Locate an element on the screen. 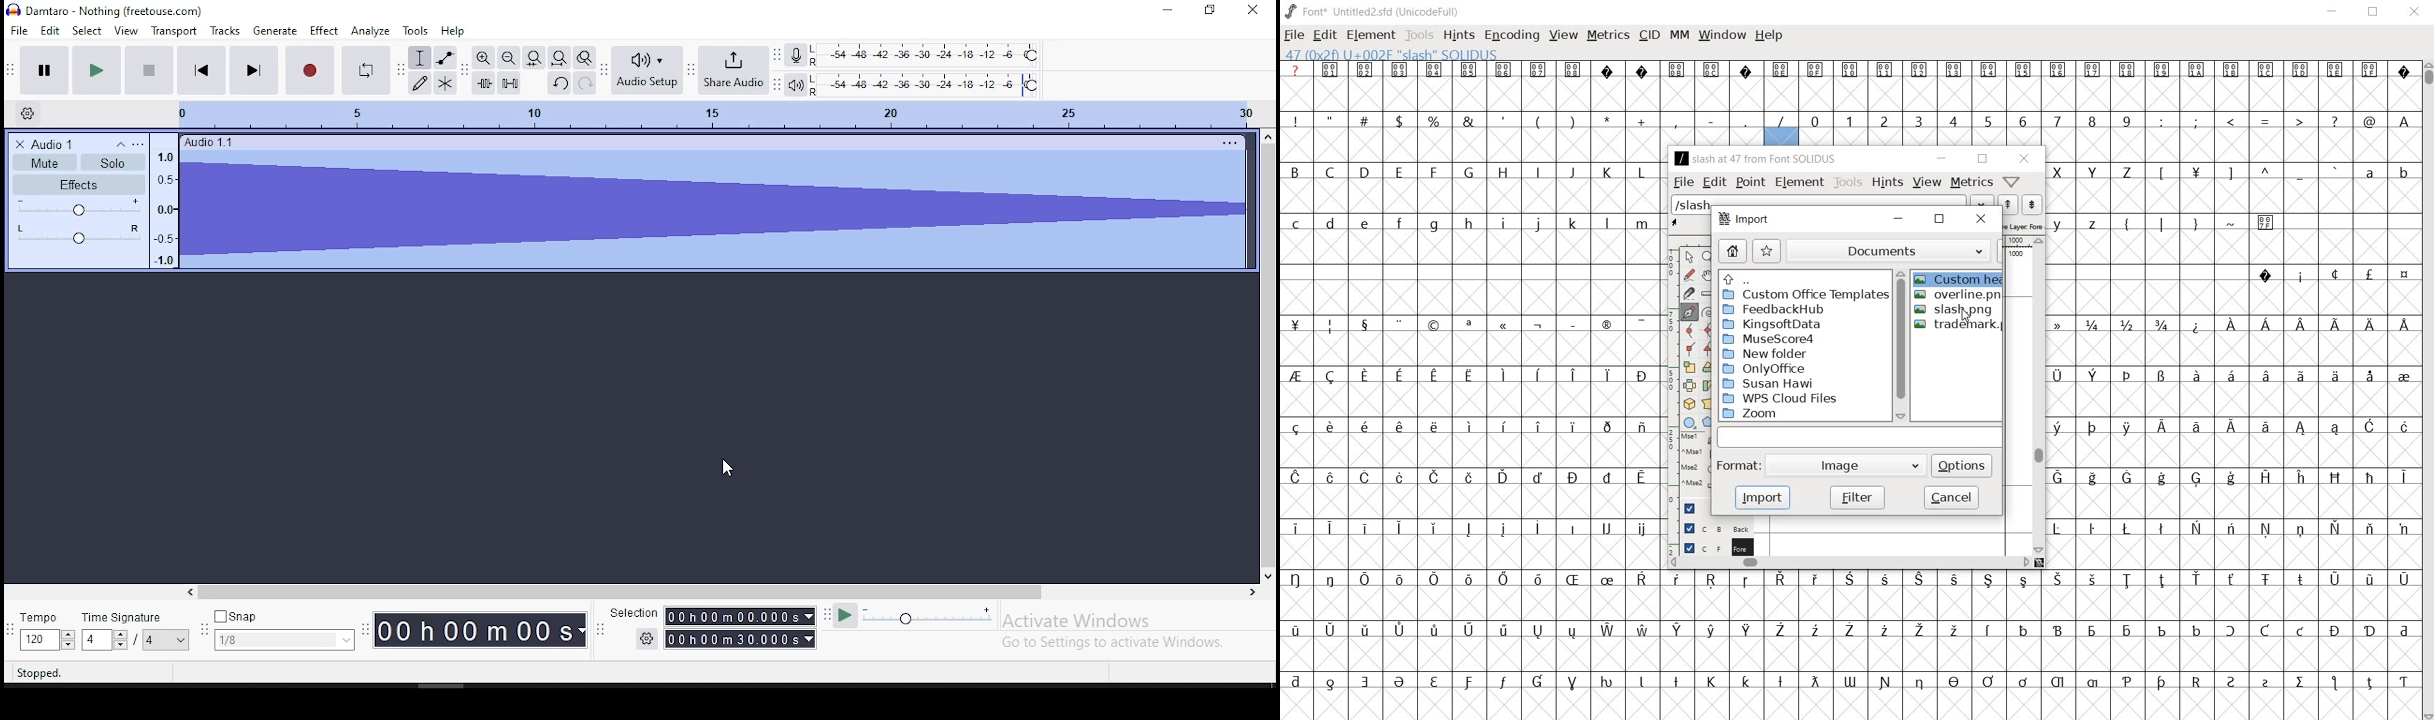 Image resolution: width=2436 pixels, height=728 pixels. audio is located at coordinates (68, 145).